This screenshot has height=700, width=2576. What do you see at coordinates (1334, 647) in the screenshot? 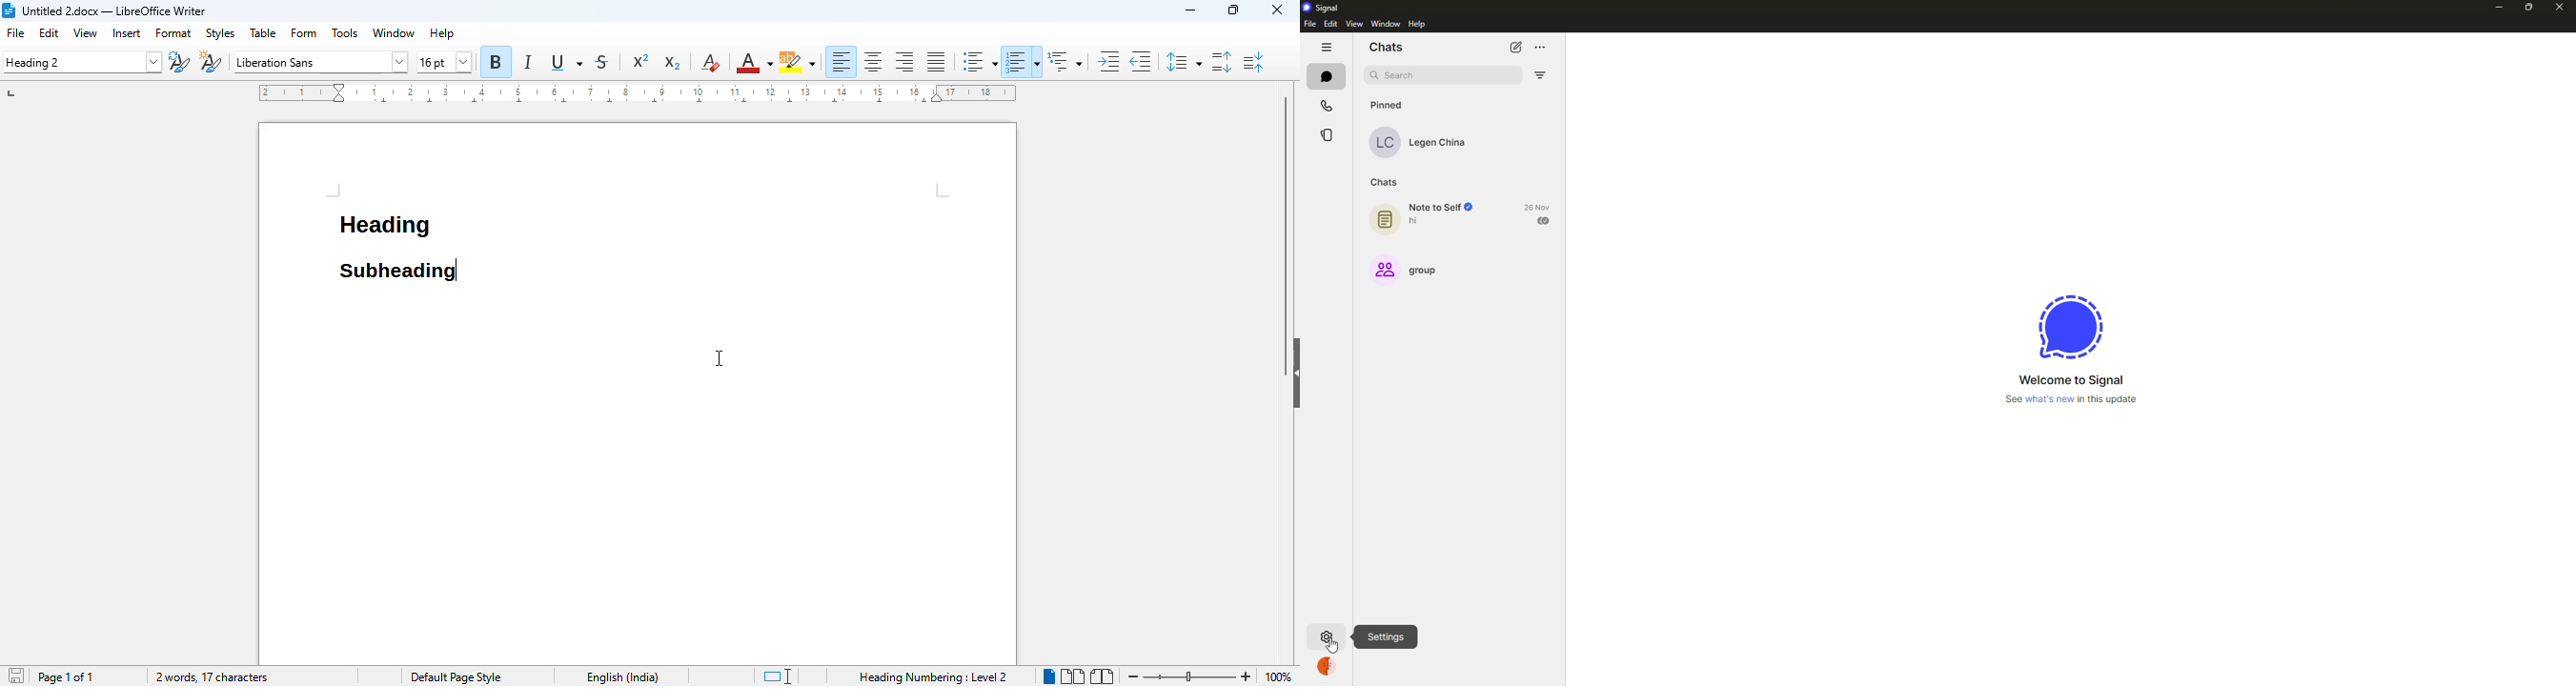
I see `cursor` at bounding box center [1334, 647].